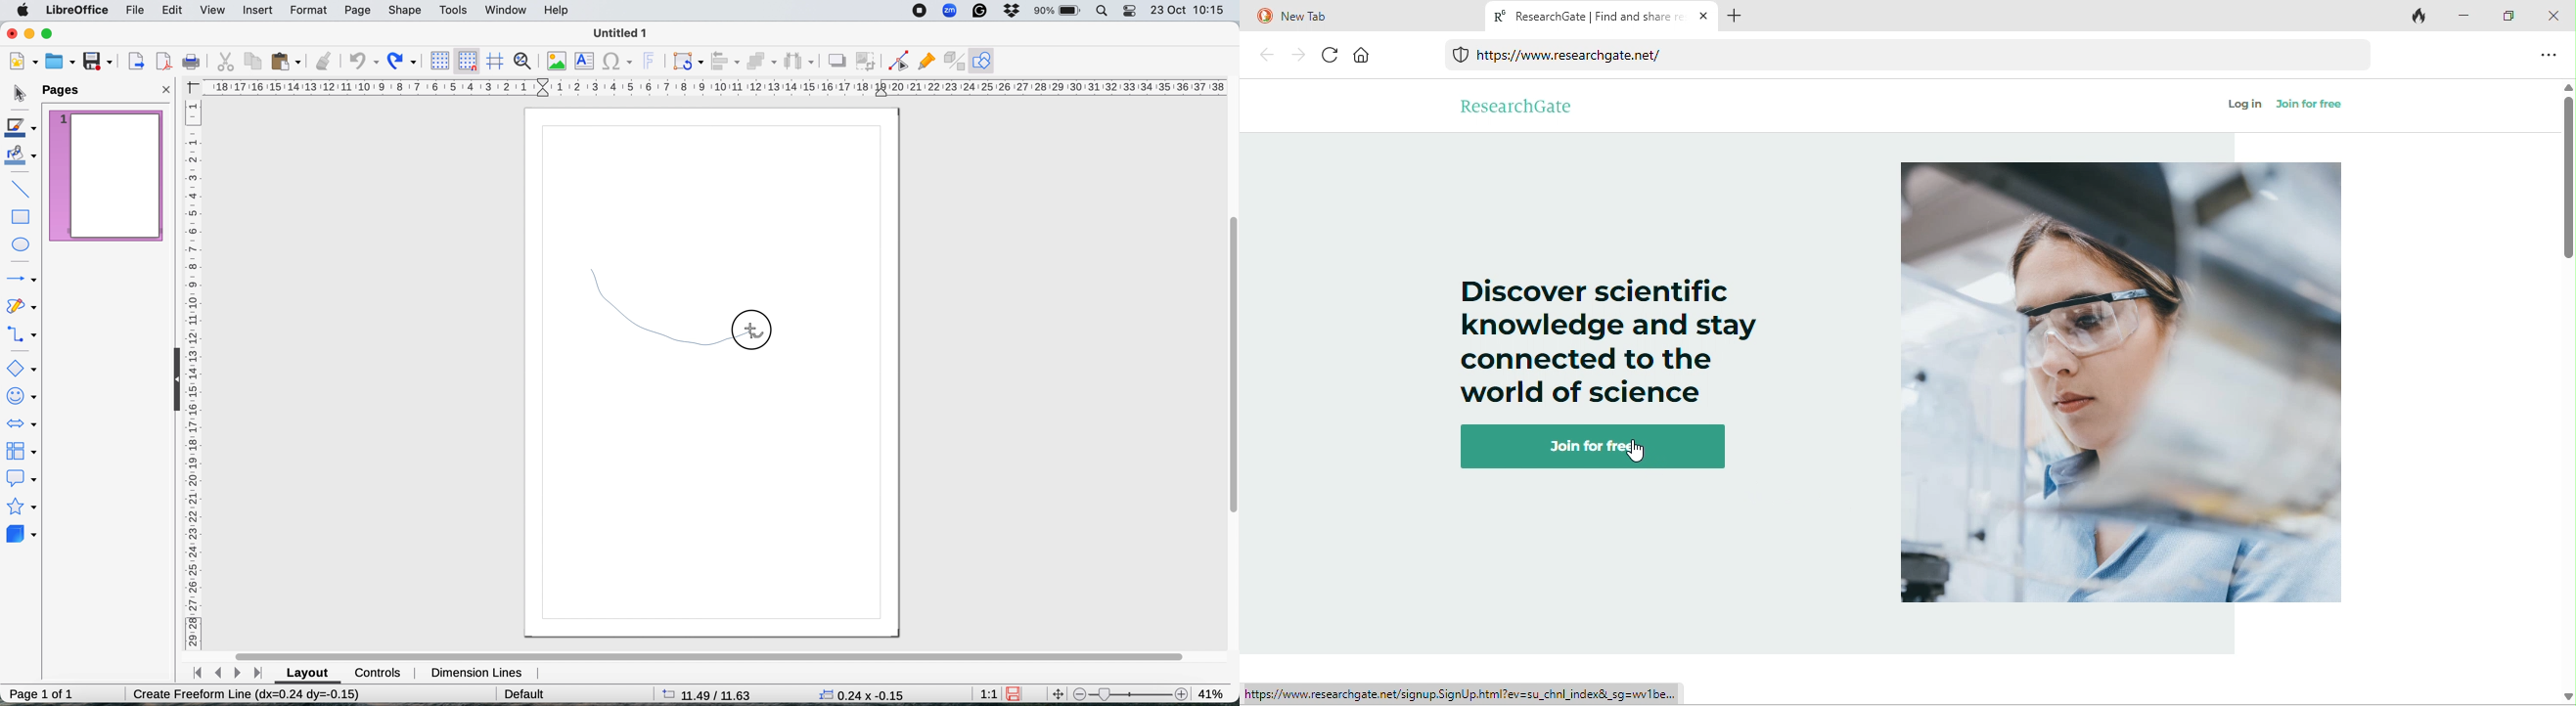 The height and width of the screenshot is (728, 2576). Describe the element at coordinates (164, 61) in the screenshot. I see `export directly as pdf` at that location.